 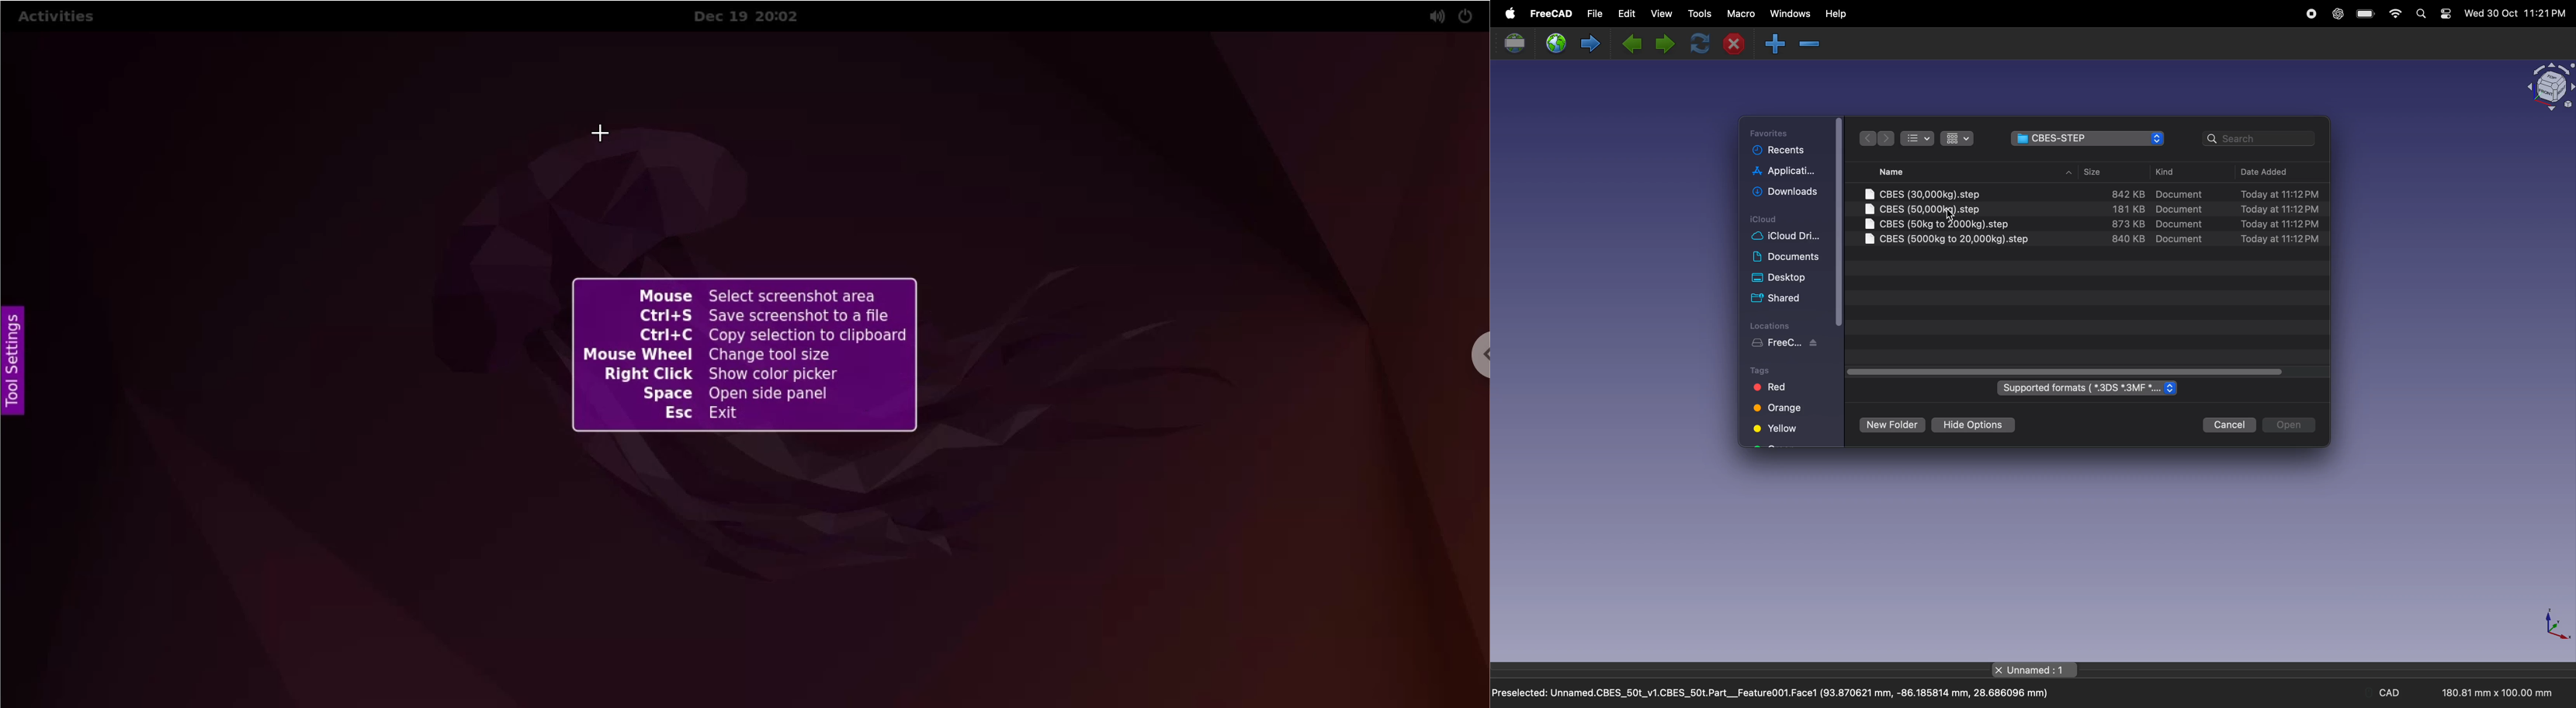 I want to click on set url, so click(x=1514, y=43).